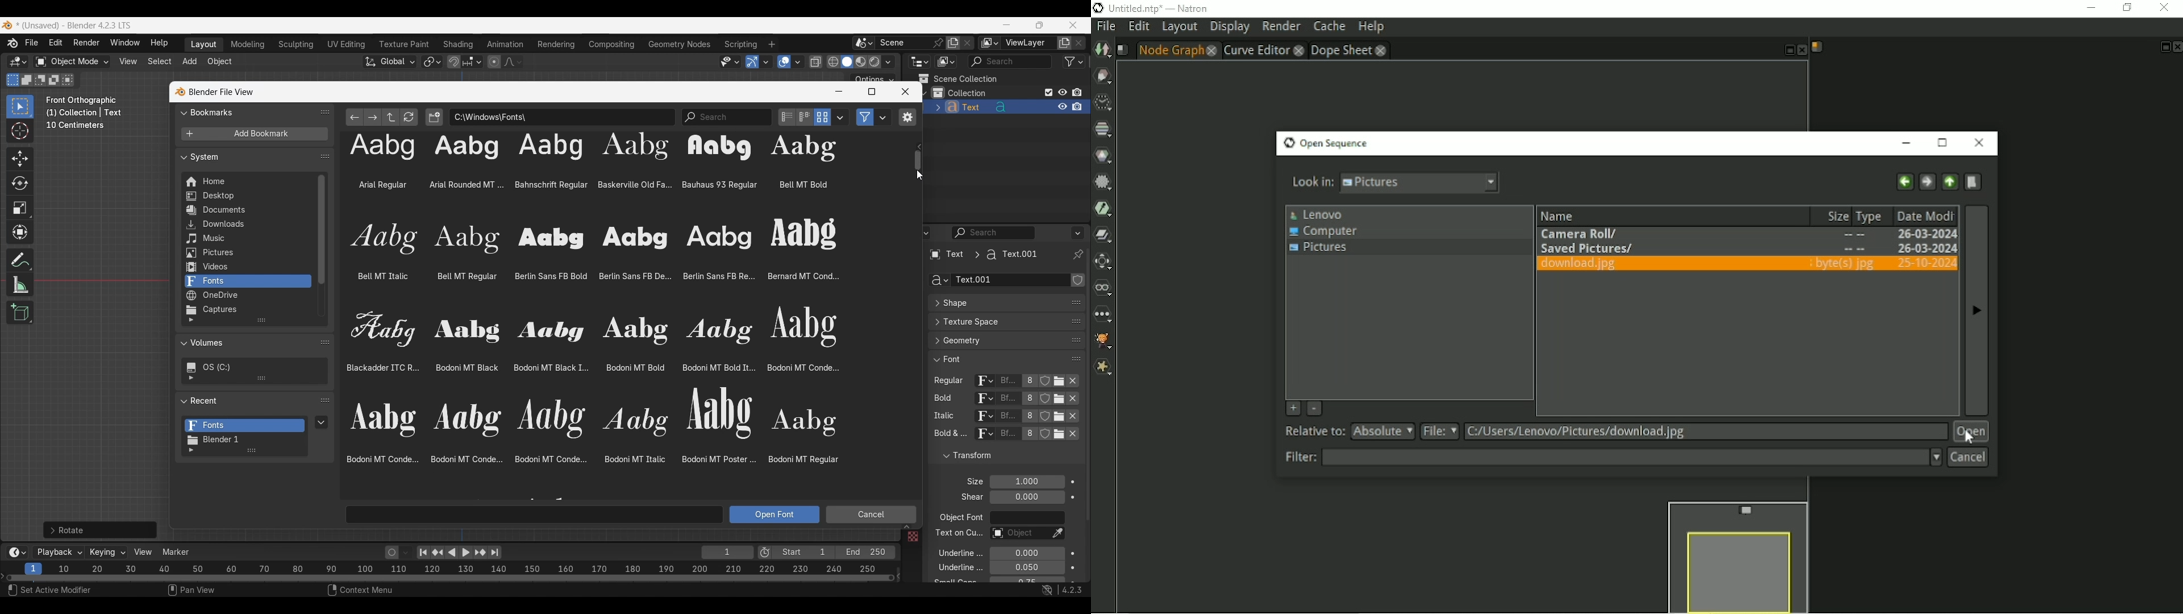 This screenshot has height=616, width=2184. I want to click on File path, so click(562, 117).